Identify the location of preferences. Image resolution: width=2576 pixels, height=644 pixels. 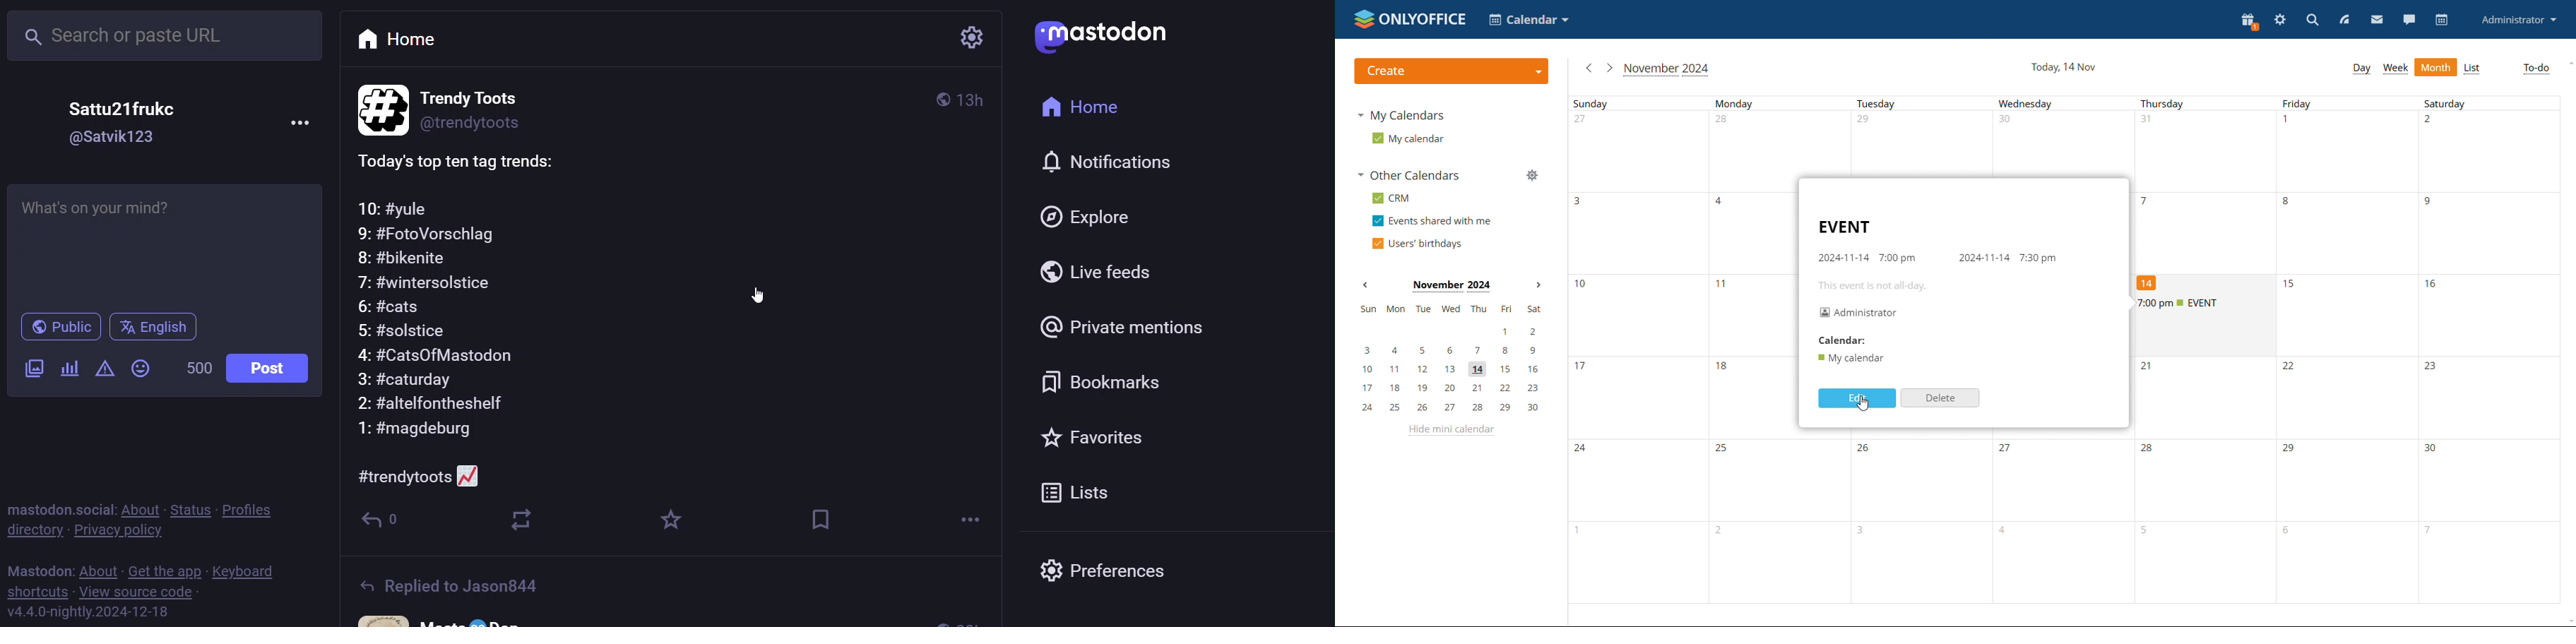
(1105, 573).